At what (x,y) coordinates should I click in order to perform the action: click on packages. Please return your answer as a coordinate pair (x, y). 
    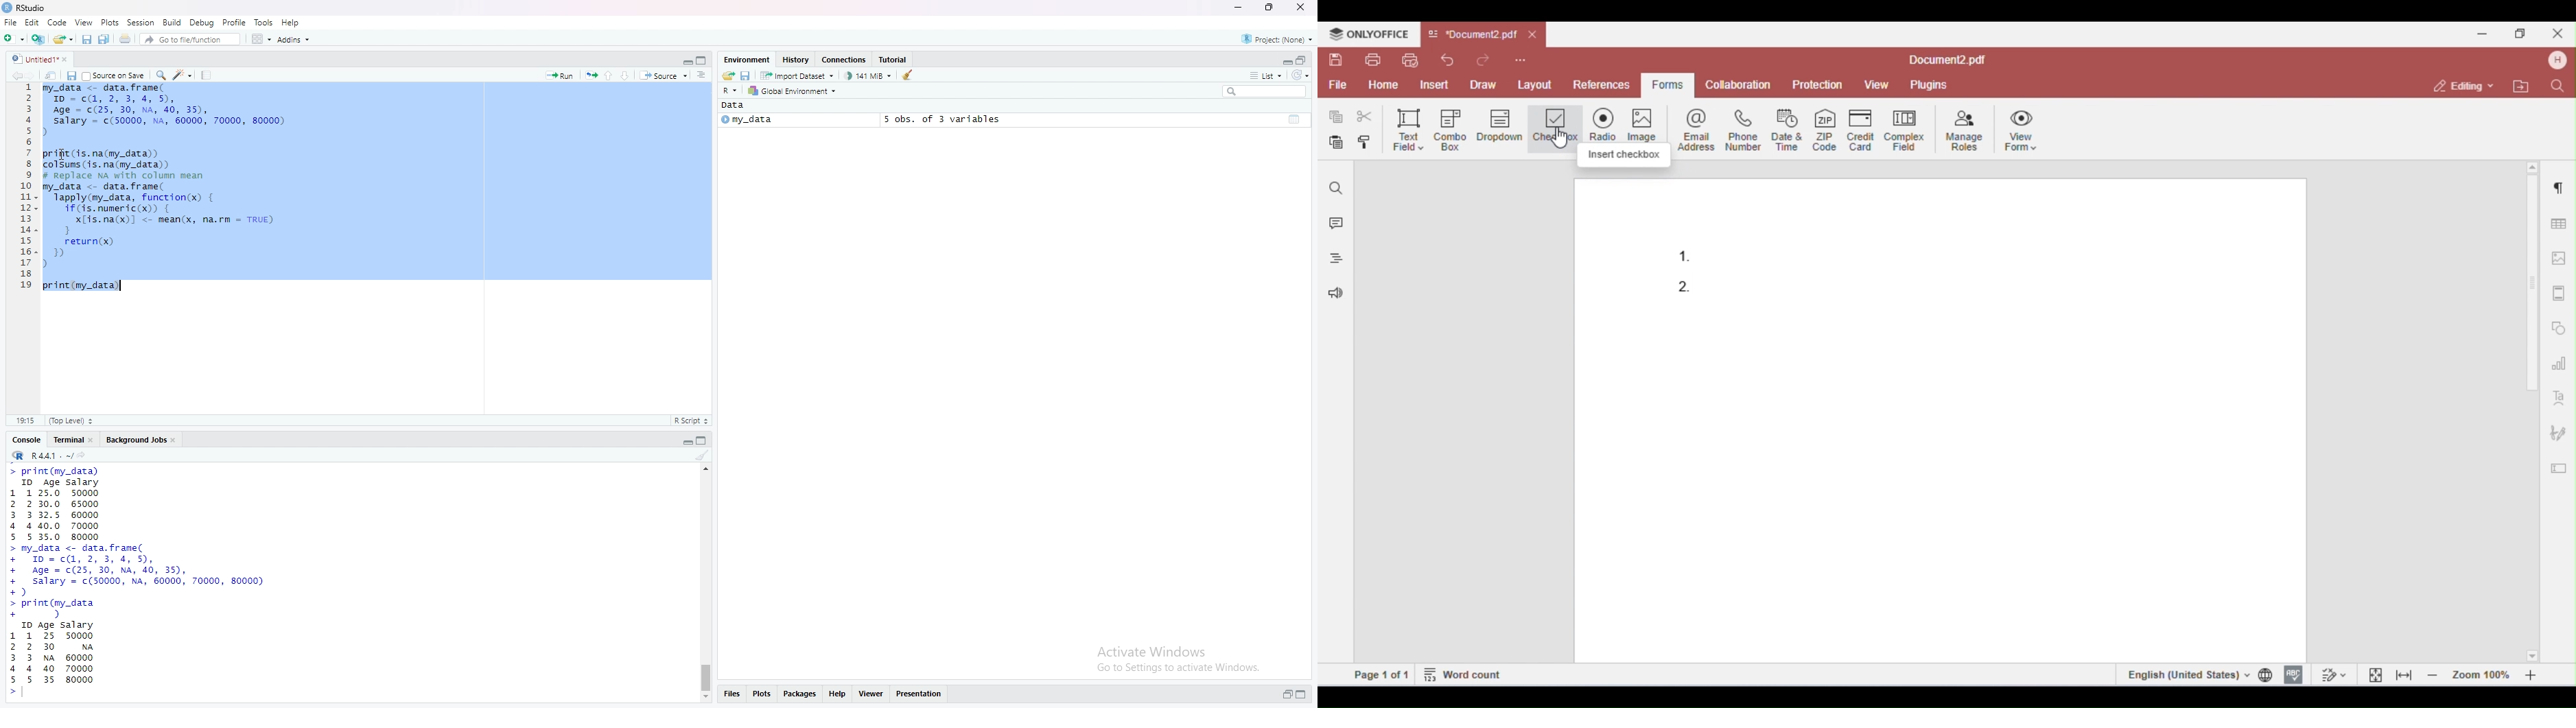
    Looking at the image, I should click on (800, 693).